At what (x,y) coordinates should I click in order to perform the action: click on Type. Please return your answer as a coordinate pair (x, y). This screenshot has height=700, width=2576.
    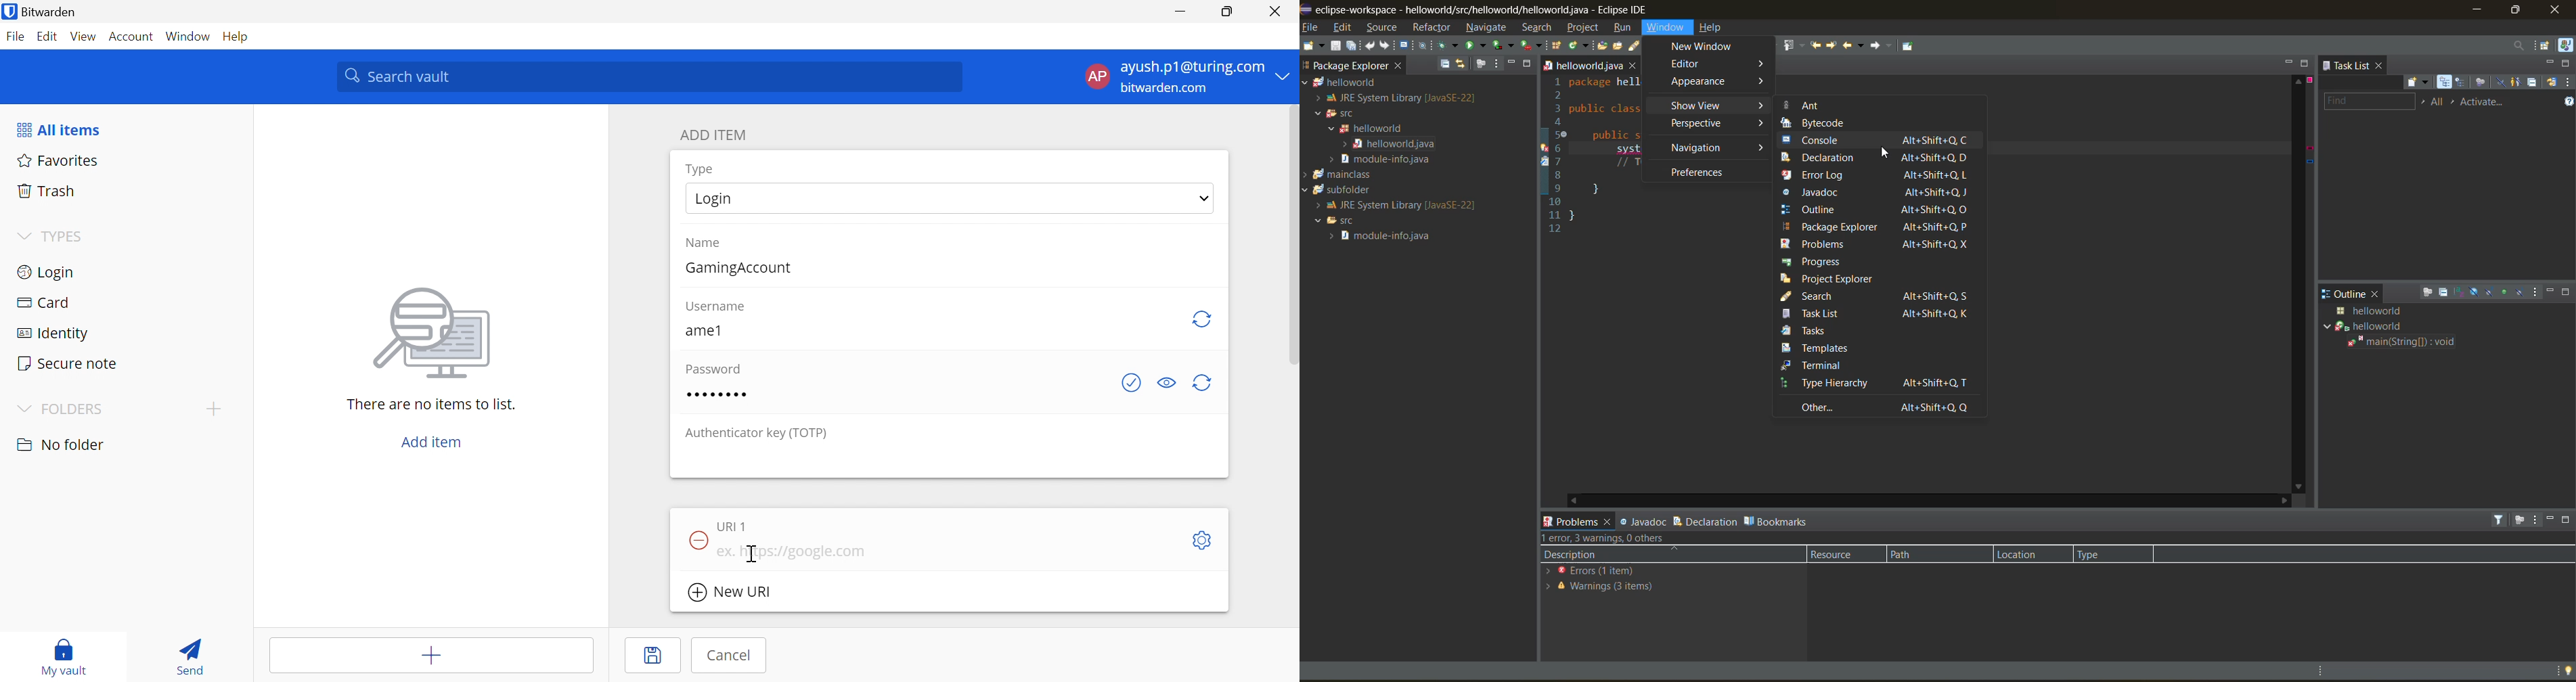
    Looking at the image, I should click on (704, 168).